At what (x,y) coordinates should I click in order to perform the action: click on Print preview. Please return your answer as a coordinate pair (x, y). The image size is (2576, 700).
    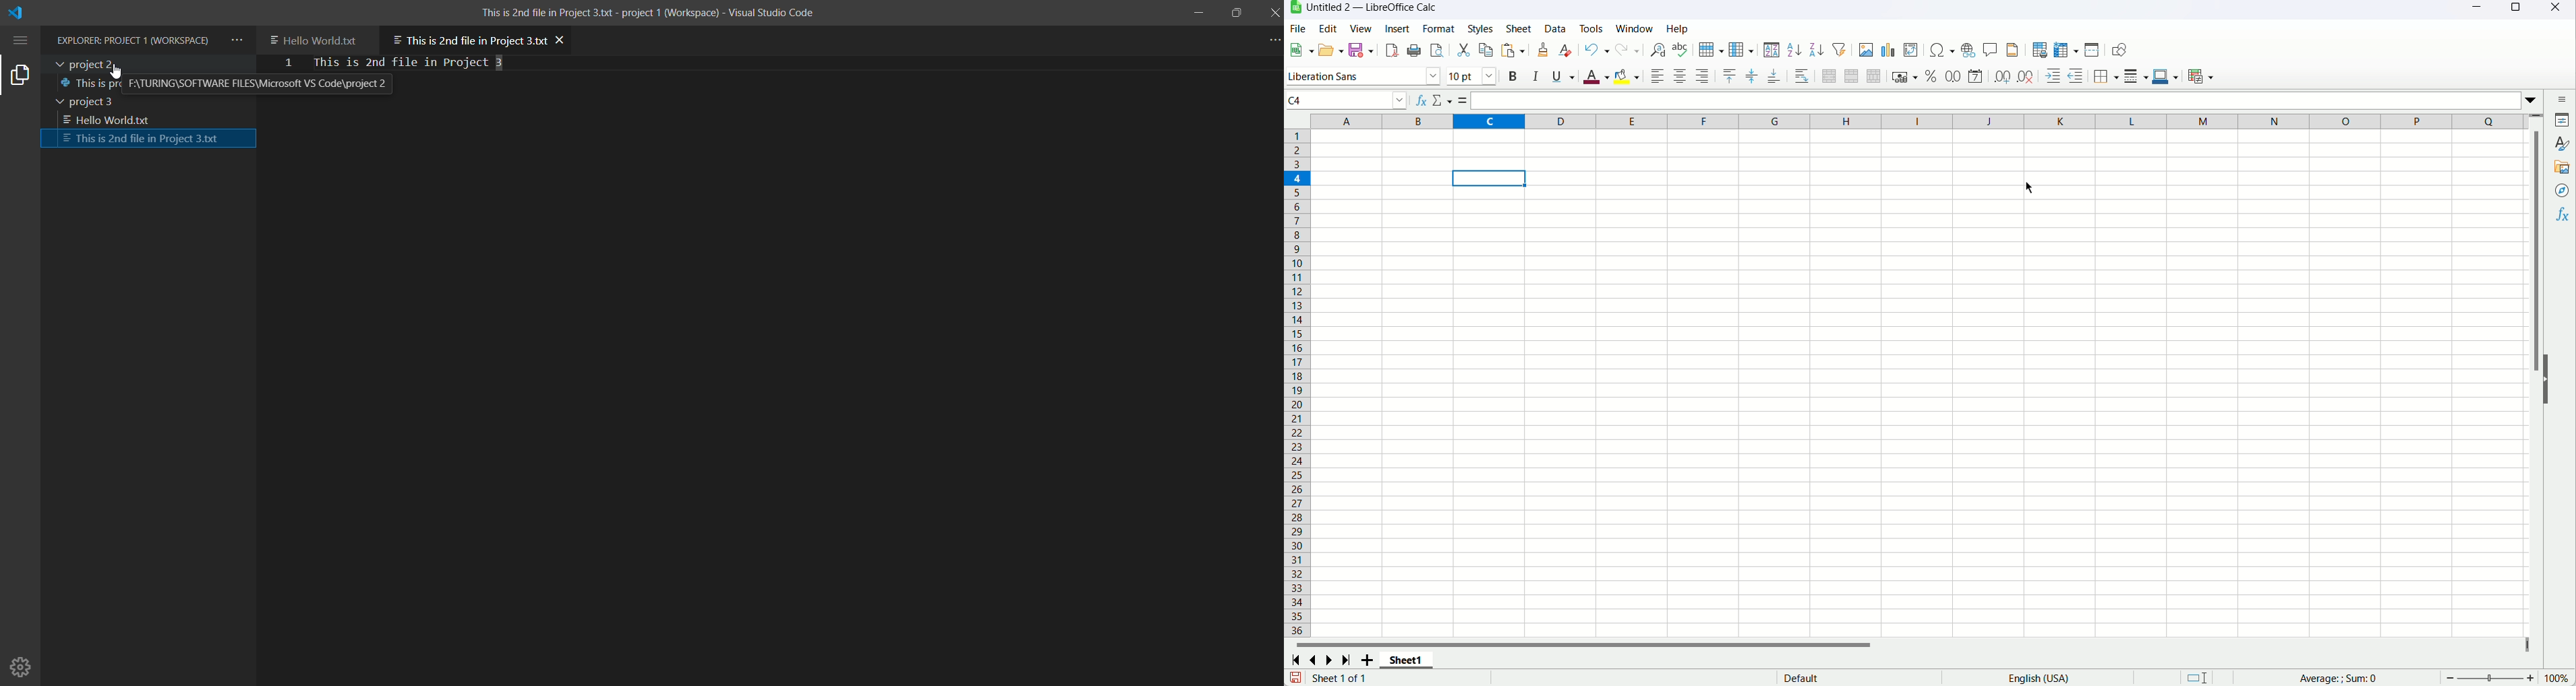
    Looking at the image, I should click on (1437, 50).